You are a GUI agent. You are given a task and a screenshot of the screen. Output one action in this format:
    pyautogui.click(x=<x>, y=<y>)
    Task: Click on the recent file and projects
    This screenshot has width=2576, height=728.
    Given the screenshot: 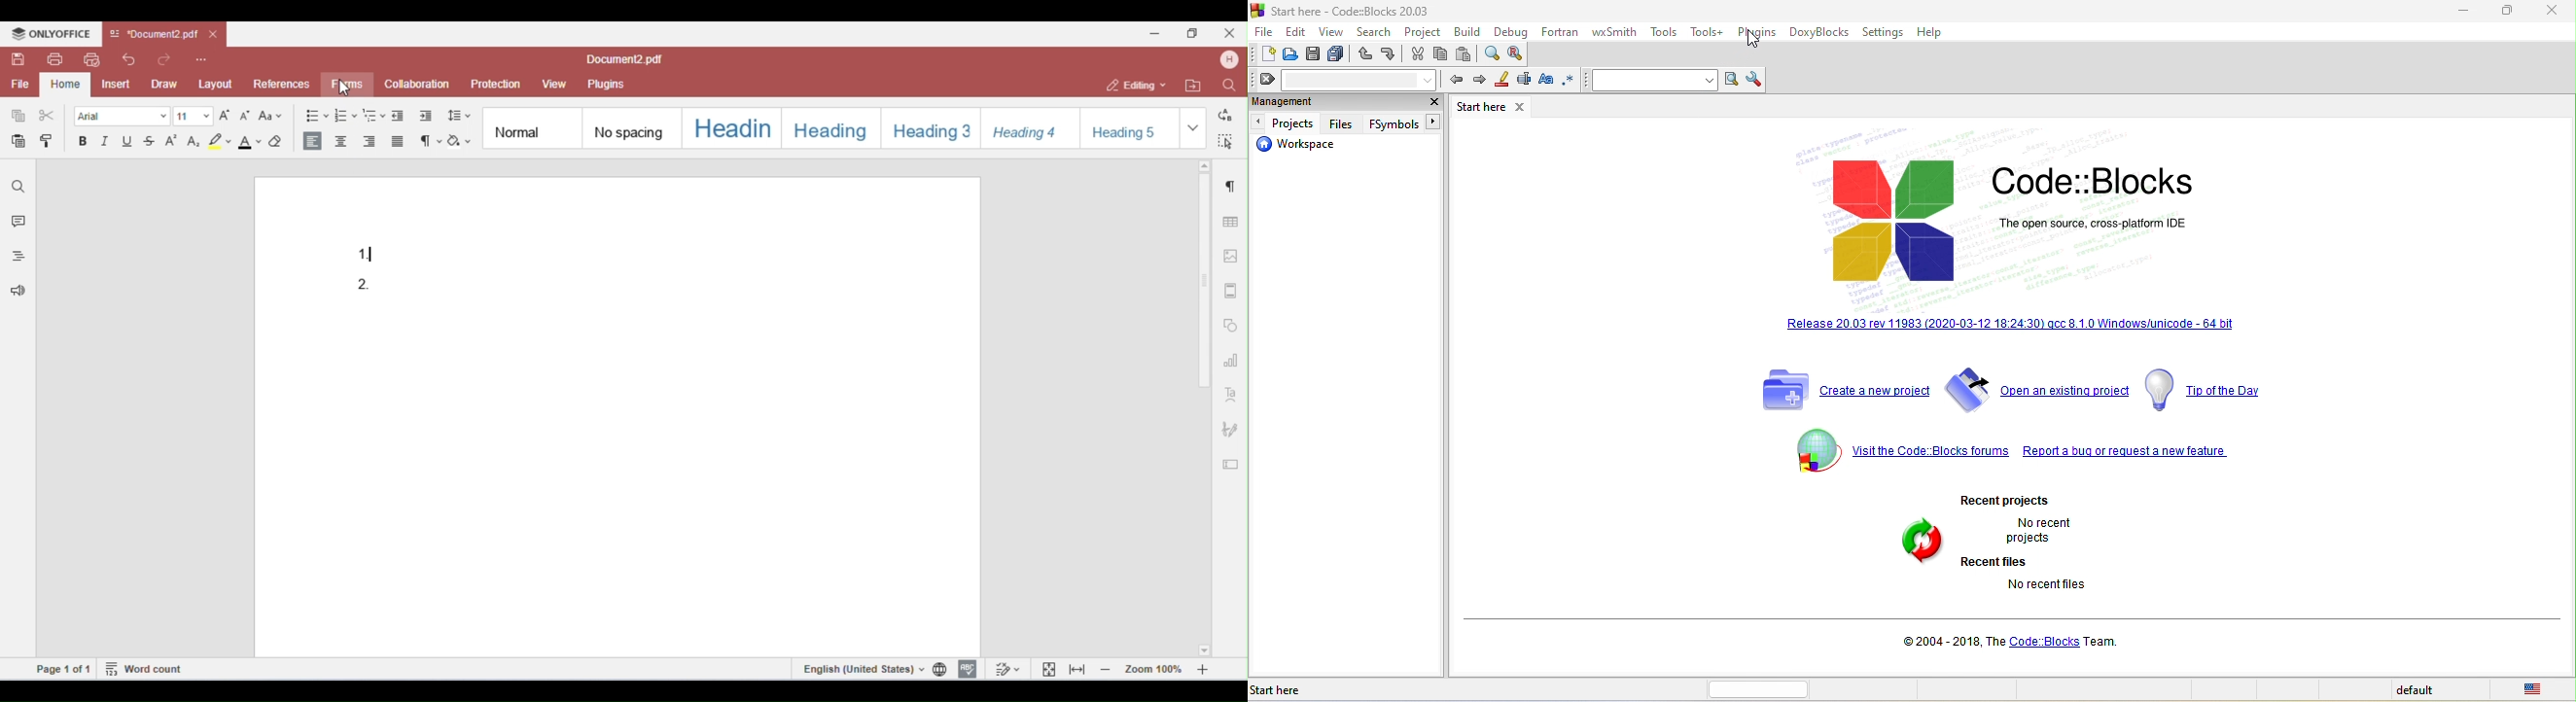 What is the action you would take?
    pyautogui.click(x=2020, y=545)
    